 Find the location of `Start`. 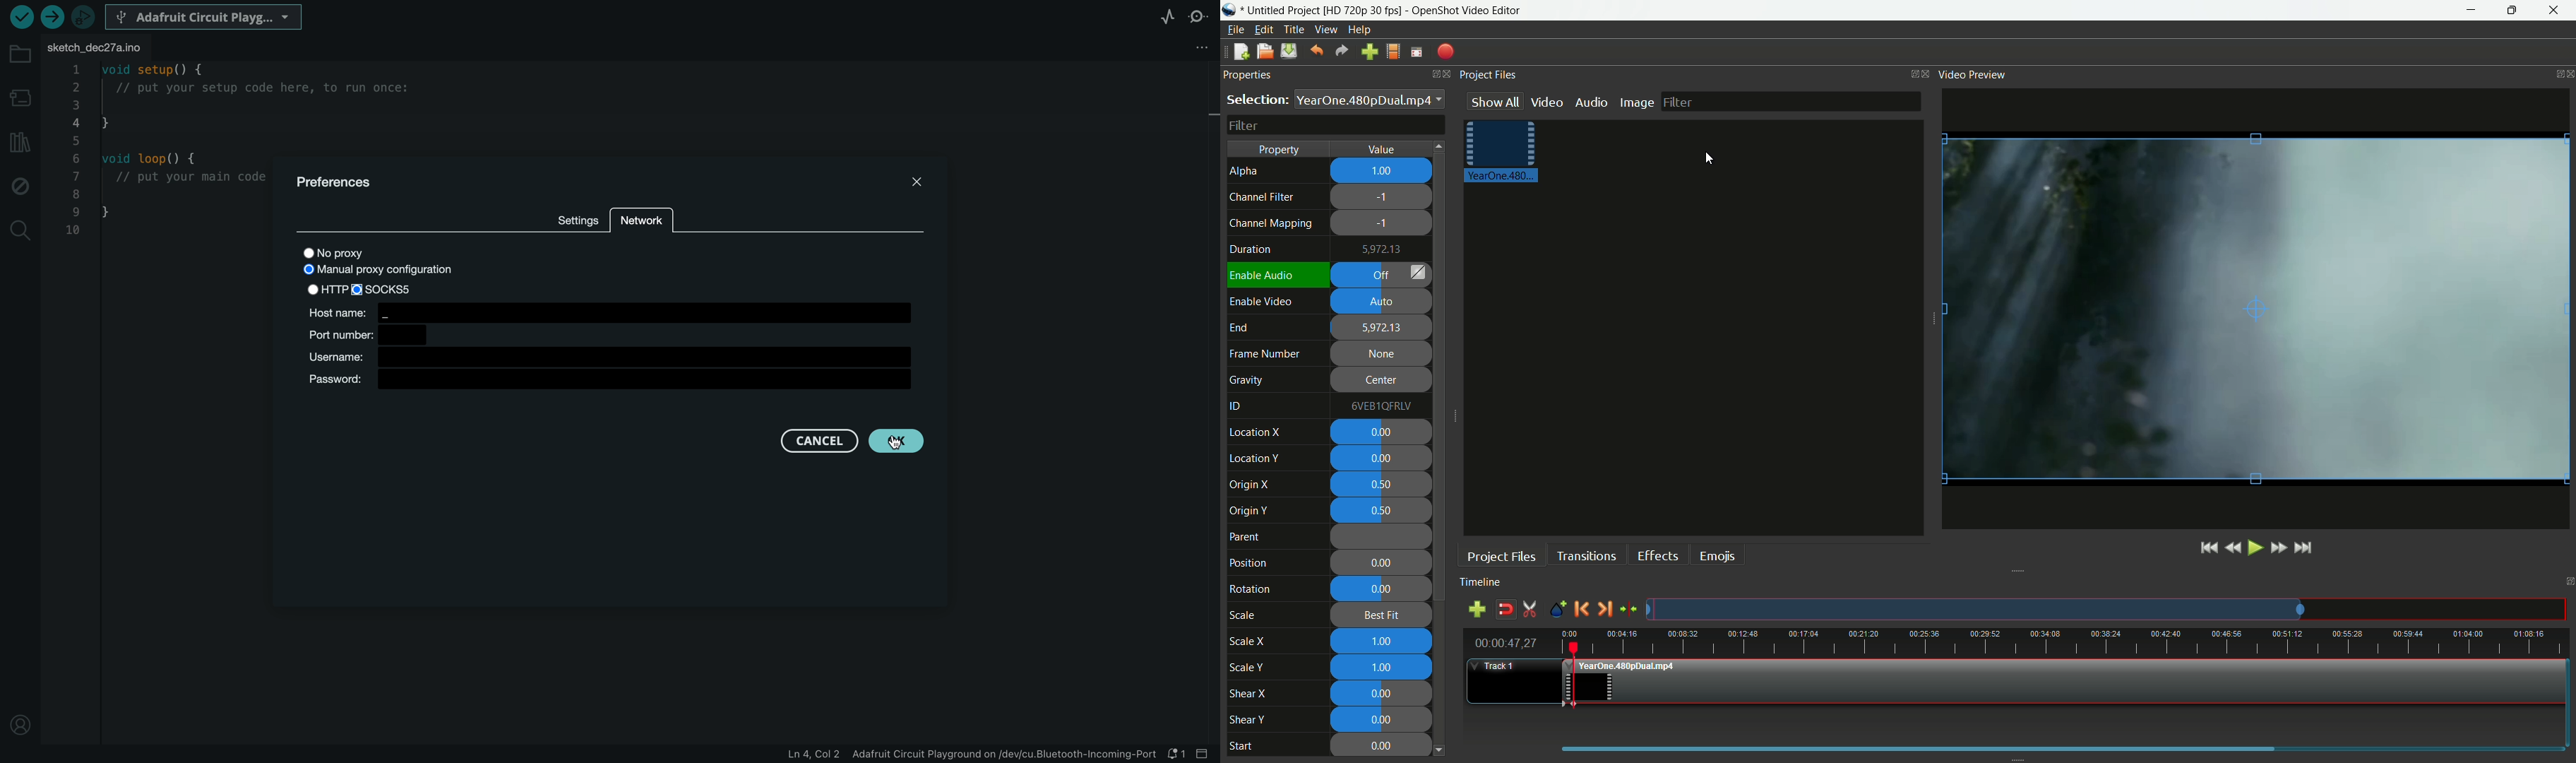

Start is located at coordinates (1251, 747).